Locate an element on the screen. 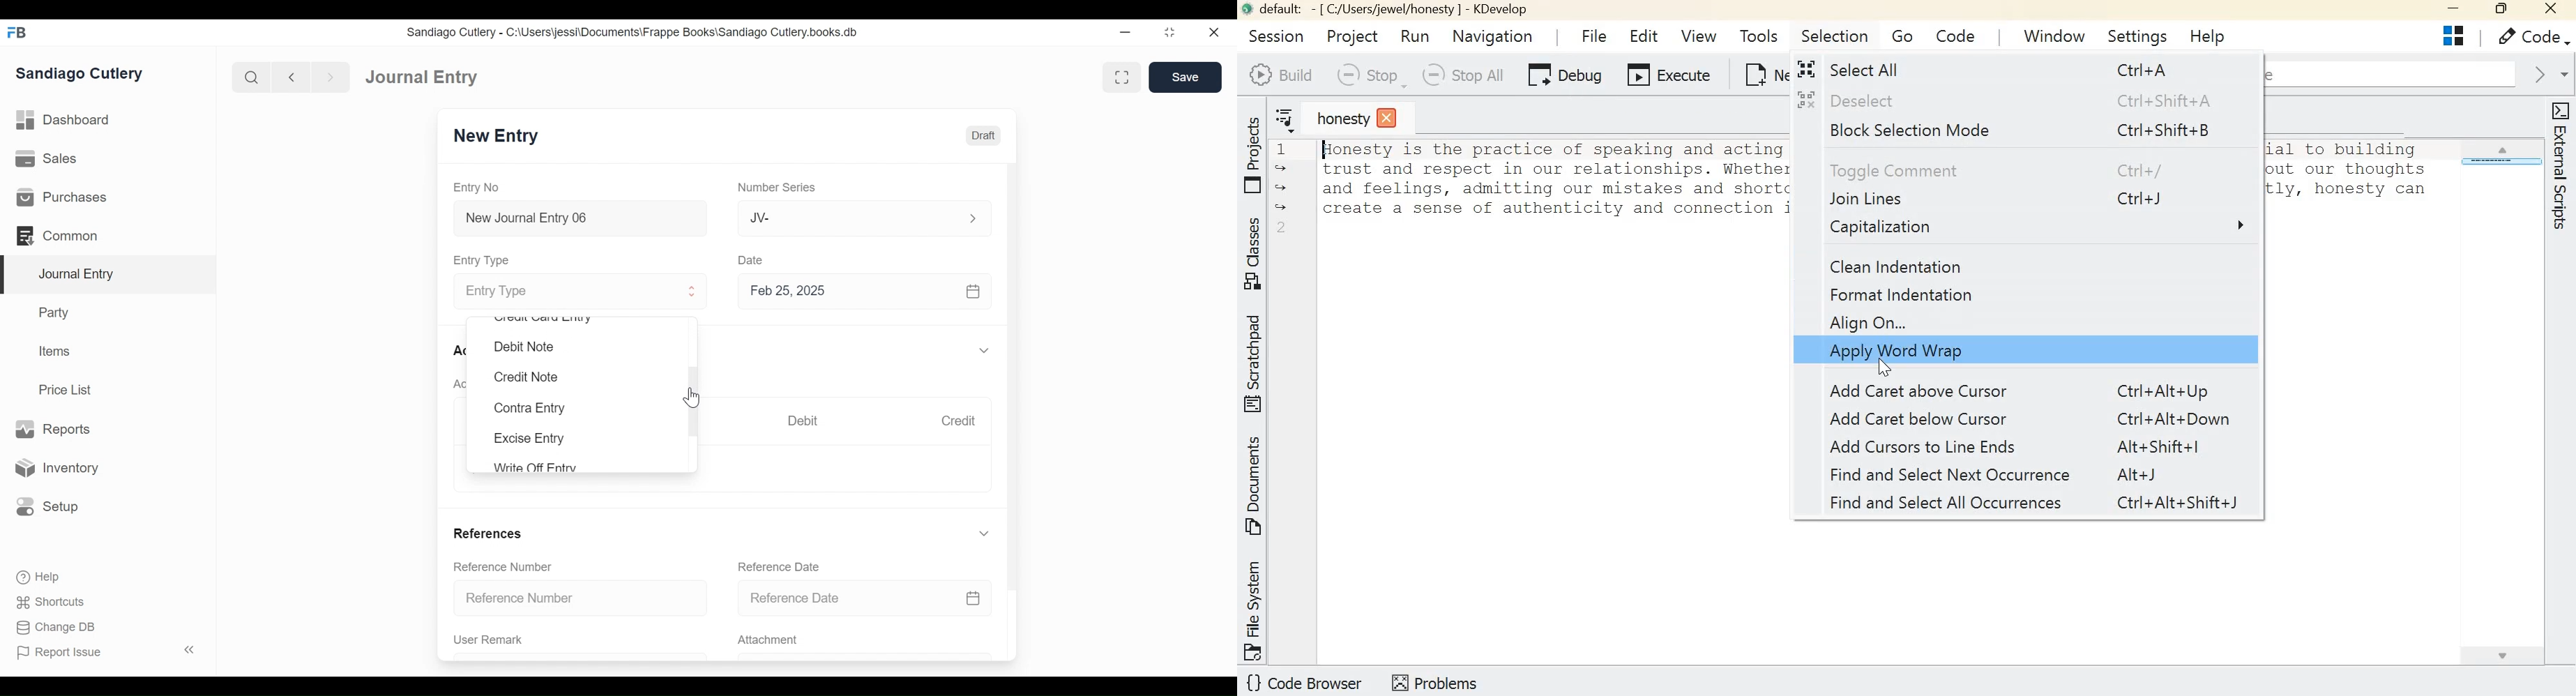 This screenshot has width=2576, height=700. Items is located at coordinates (55, 351).